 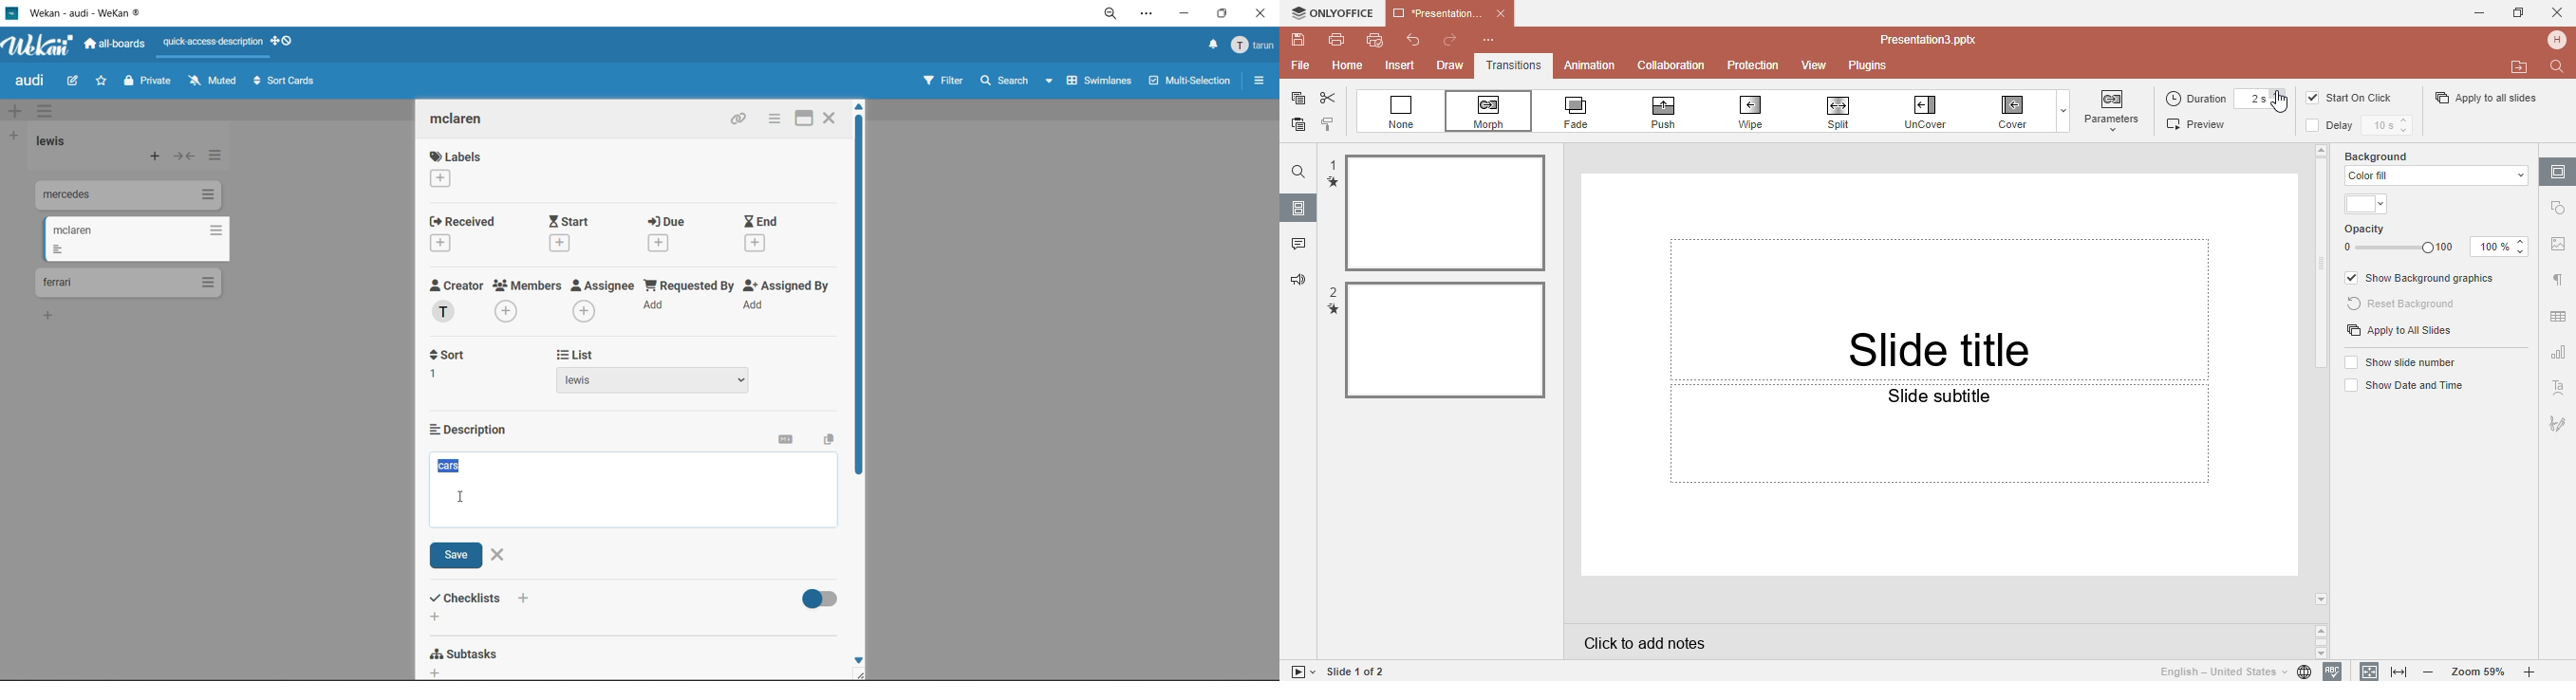 What do you see at coordinates (1296, 128) in the screenshot?
I see `Paste` at bounding box center [1296, 128].